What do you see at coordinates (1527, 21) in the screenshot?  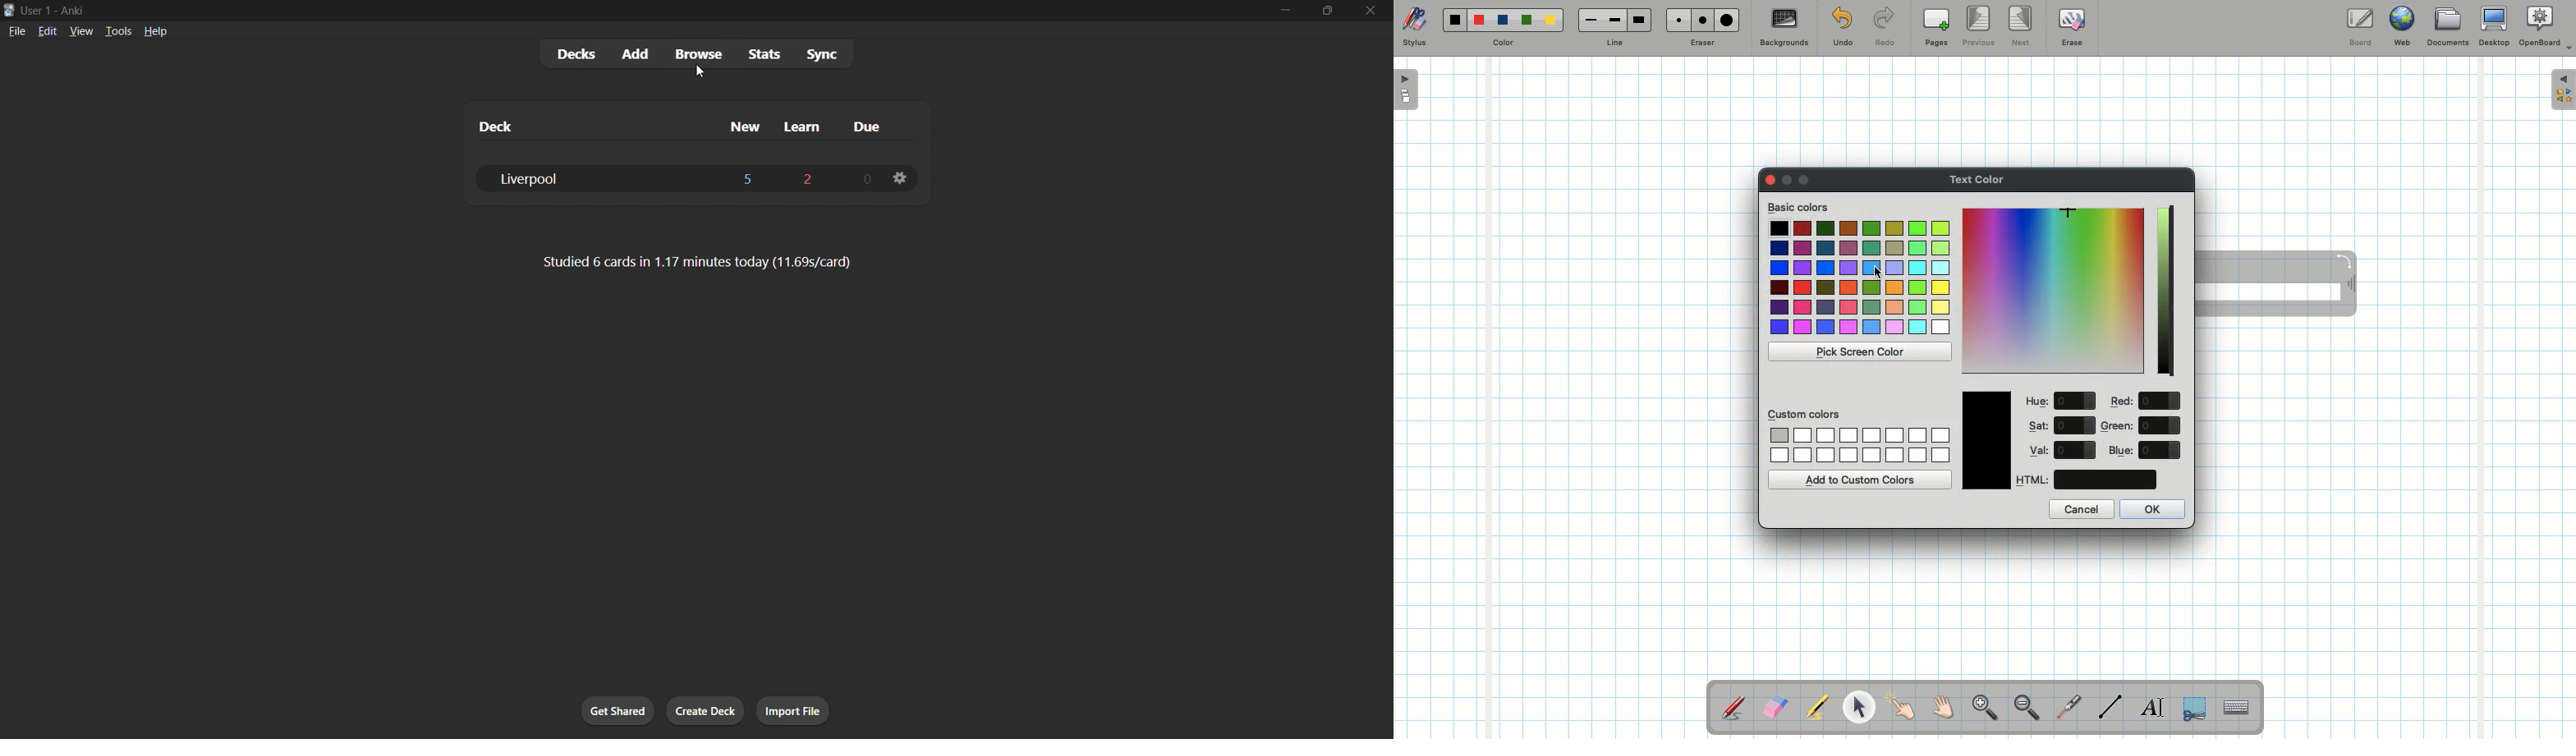 I see `Green` at bounding box center [1527, 21].